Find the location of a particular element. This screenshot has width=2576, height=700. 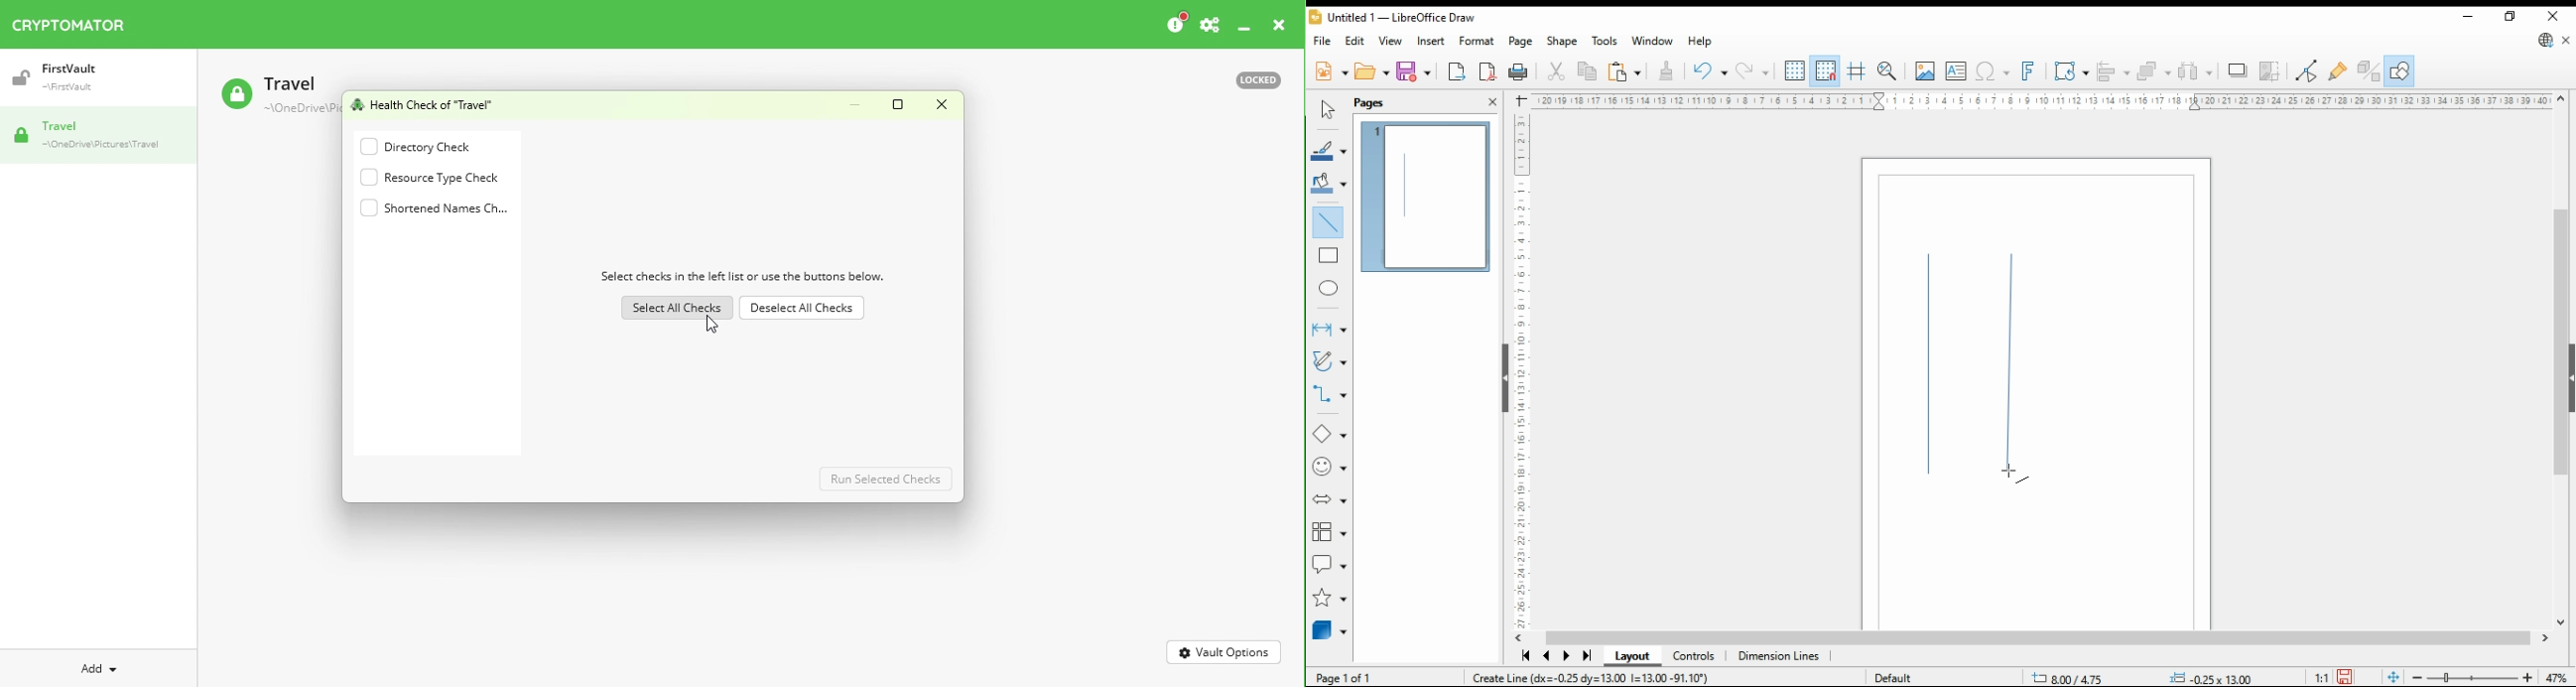

show draw functions is located at coordinates (2399, 70).